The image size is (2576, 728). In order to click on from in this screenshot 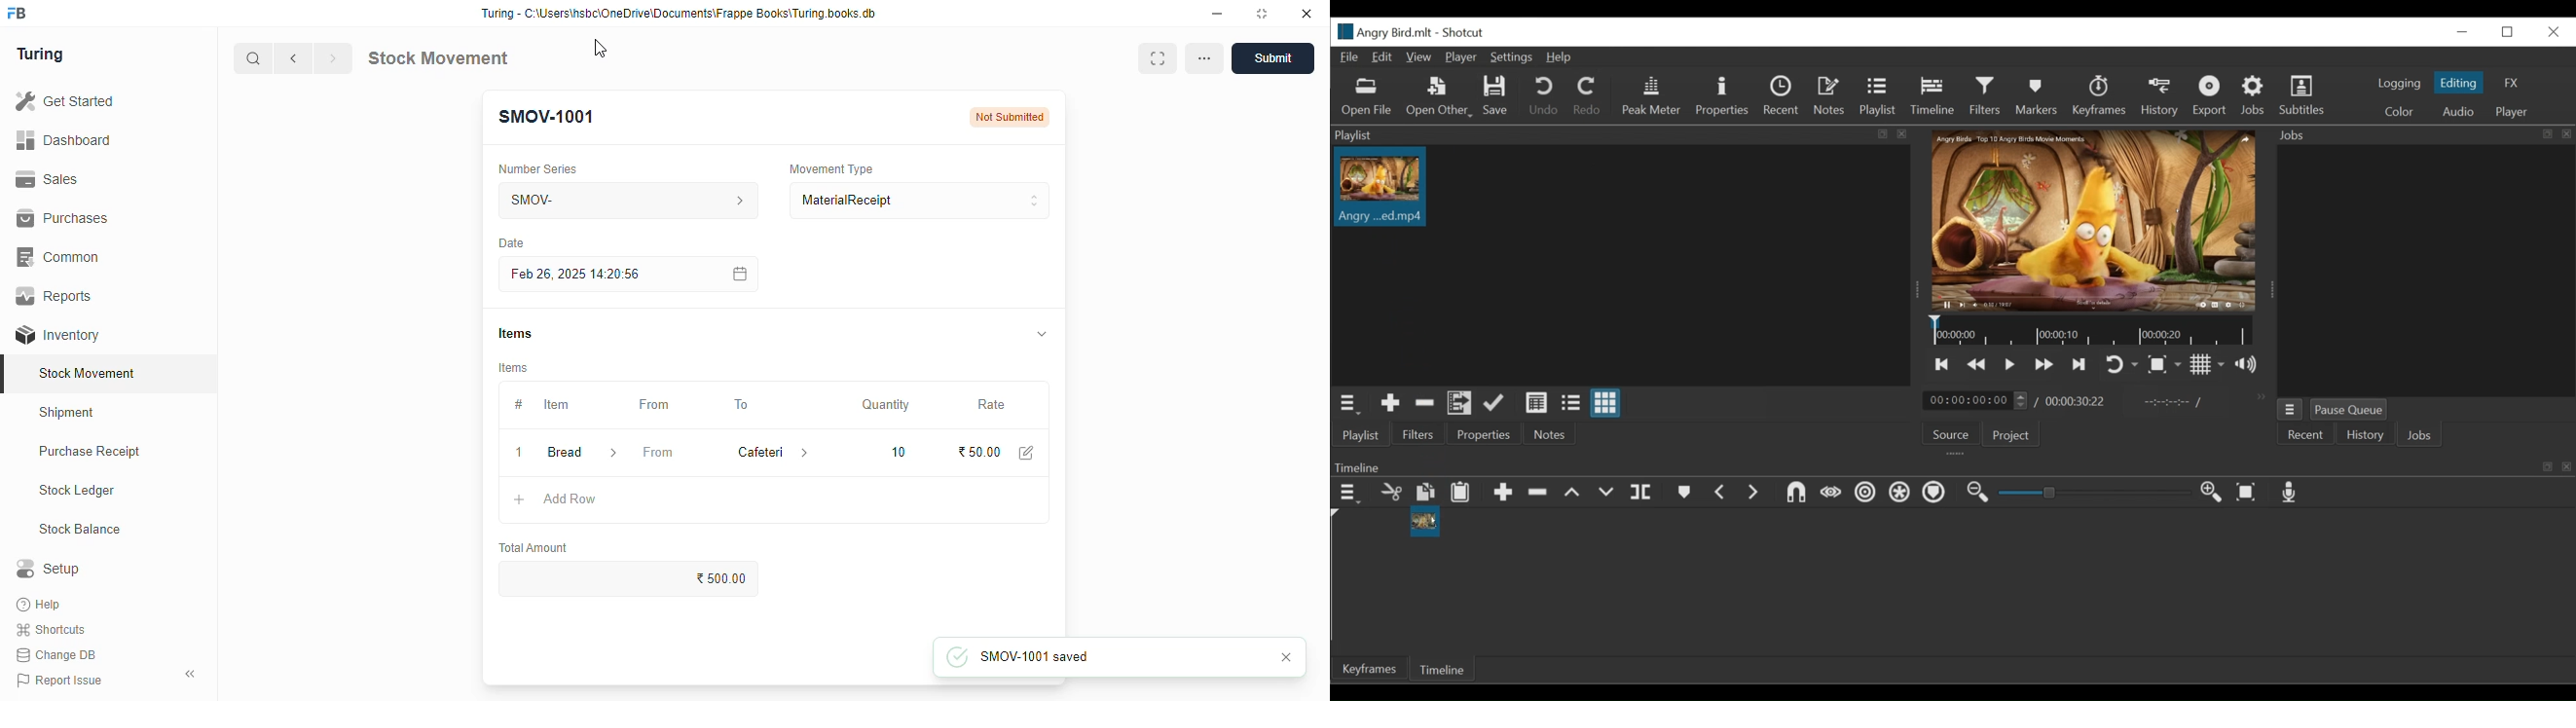, I will do `click(658, 452)`.